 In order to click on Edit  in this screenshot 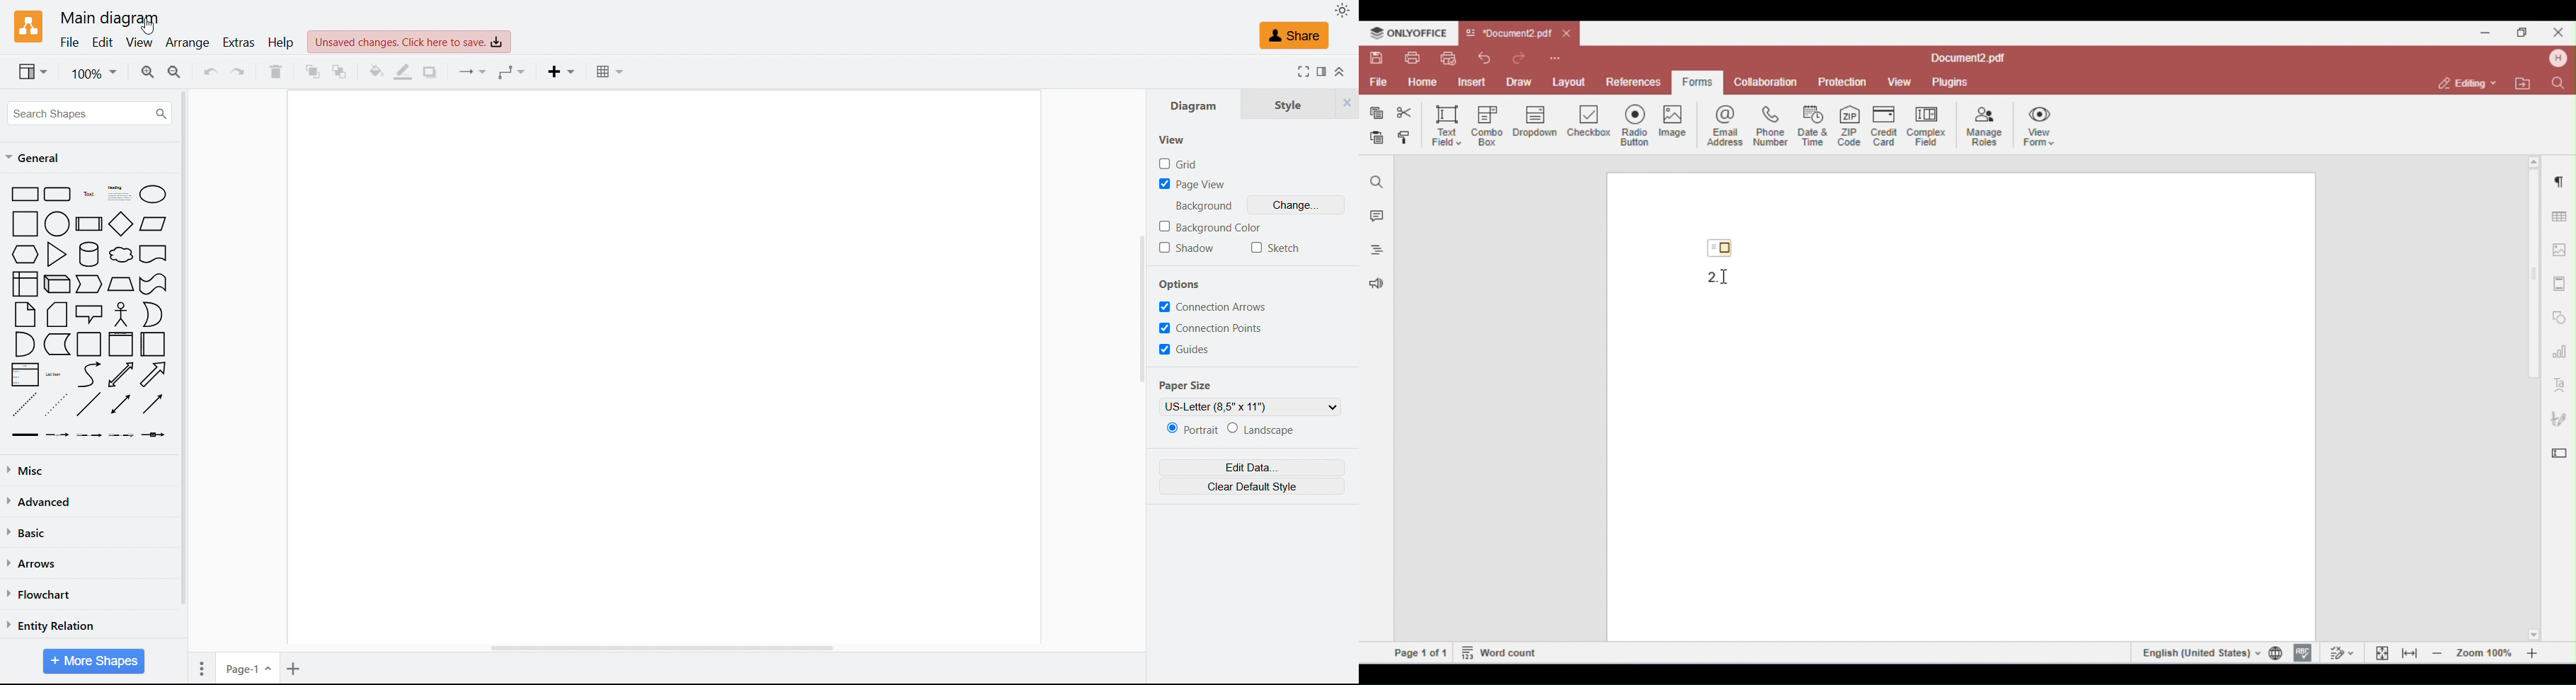, I will do `click(103, 44)`.